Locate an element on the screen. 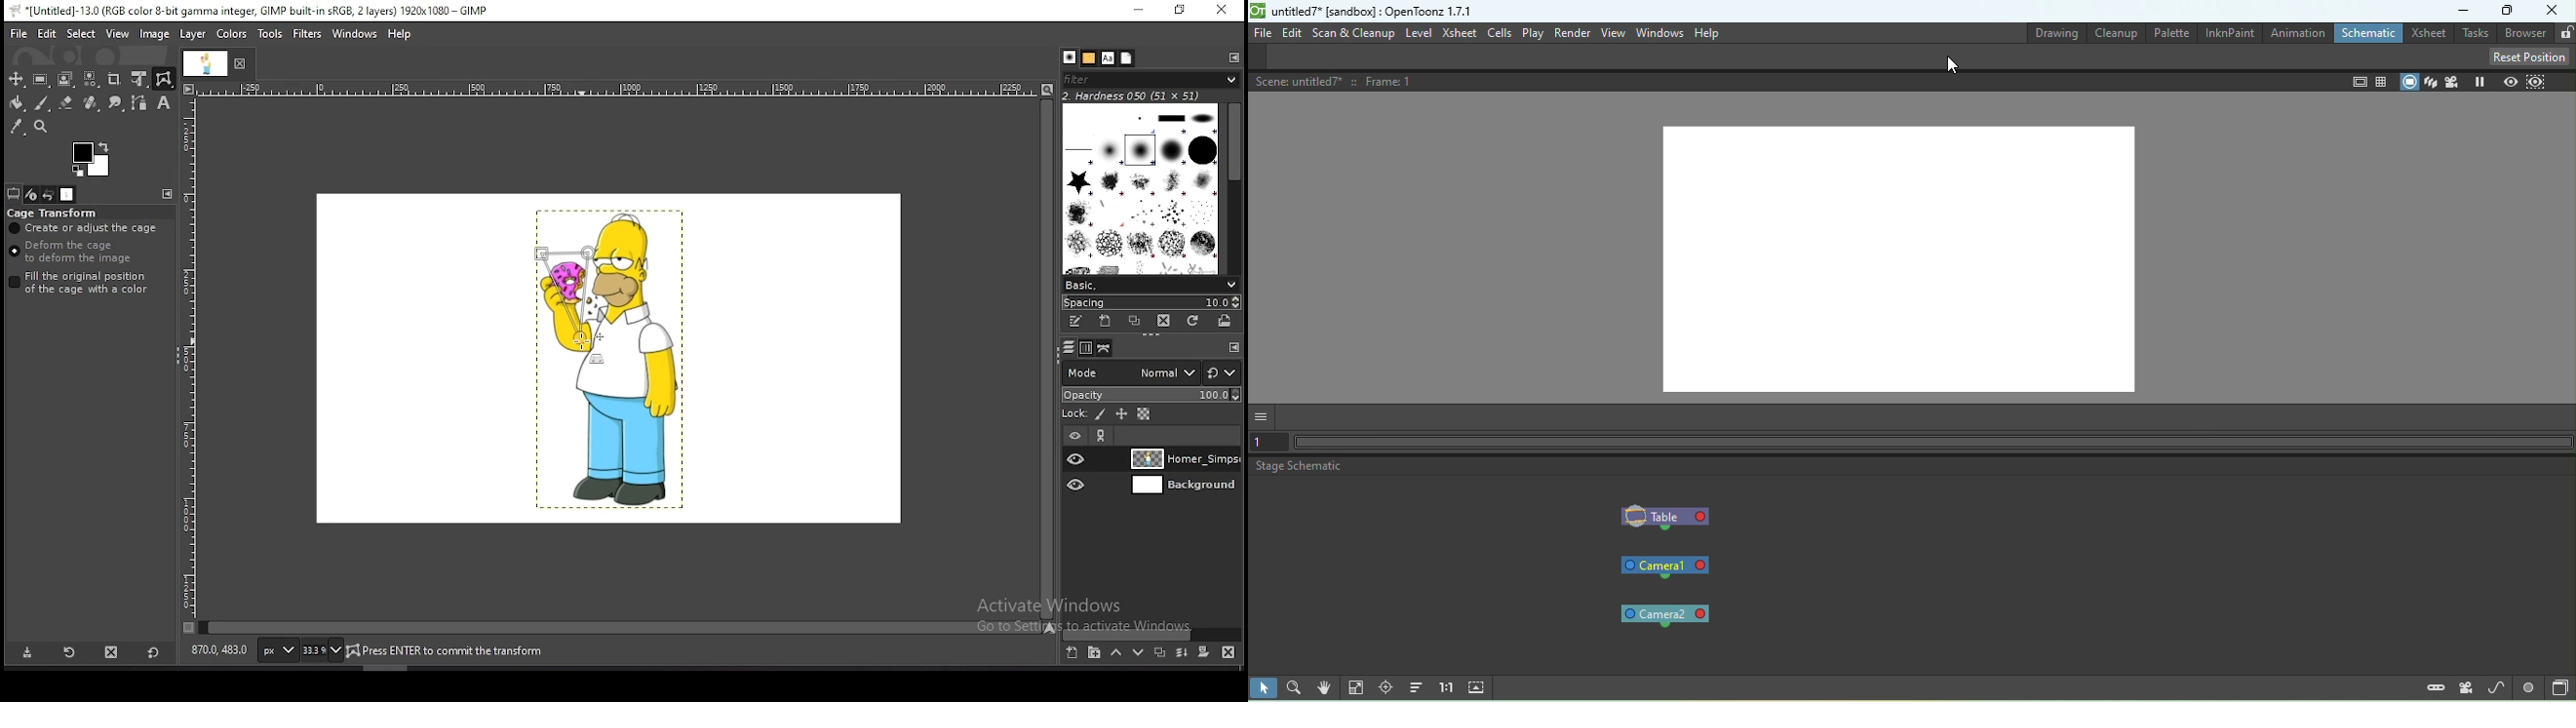 The height and width of the screenshot is (728, 2576). view is located at coordinates (118, 33).